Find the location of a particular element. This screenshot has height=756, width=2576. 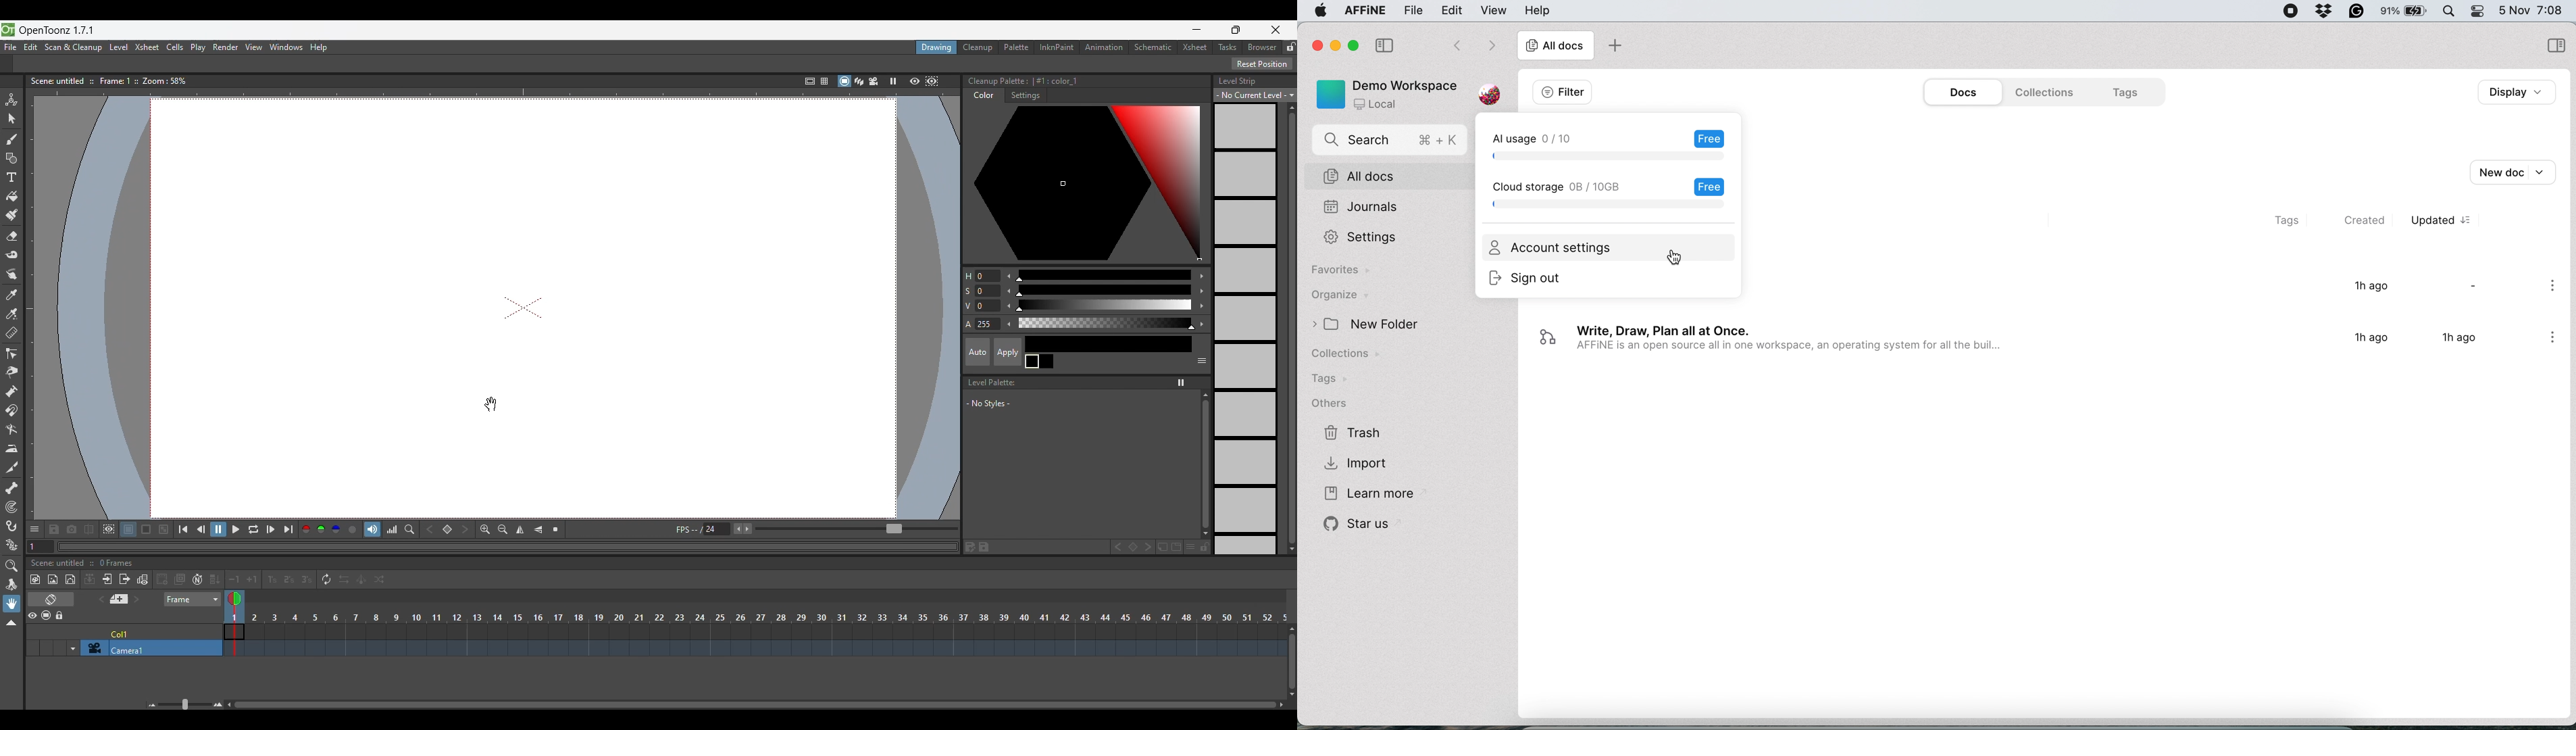

Space to list new styles is located at coordinates (992, 443).